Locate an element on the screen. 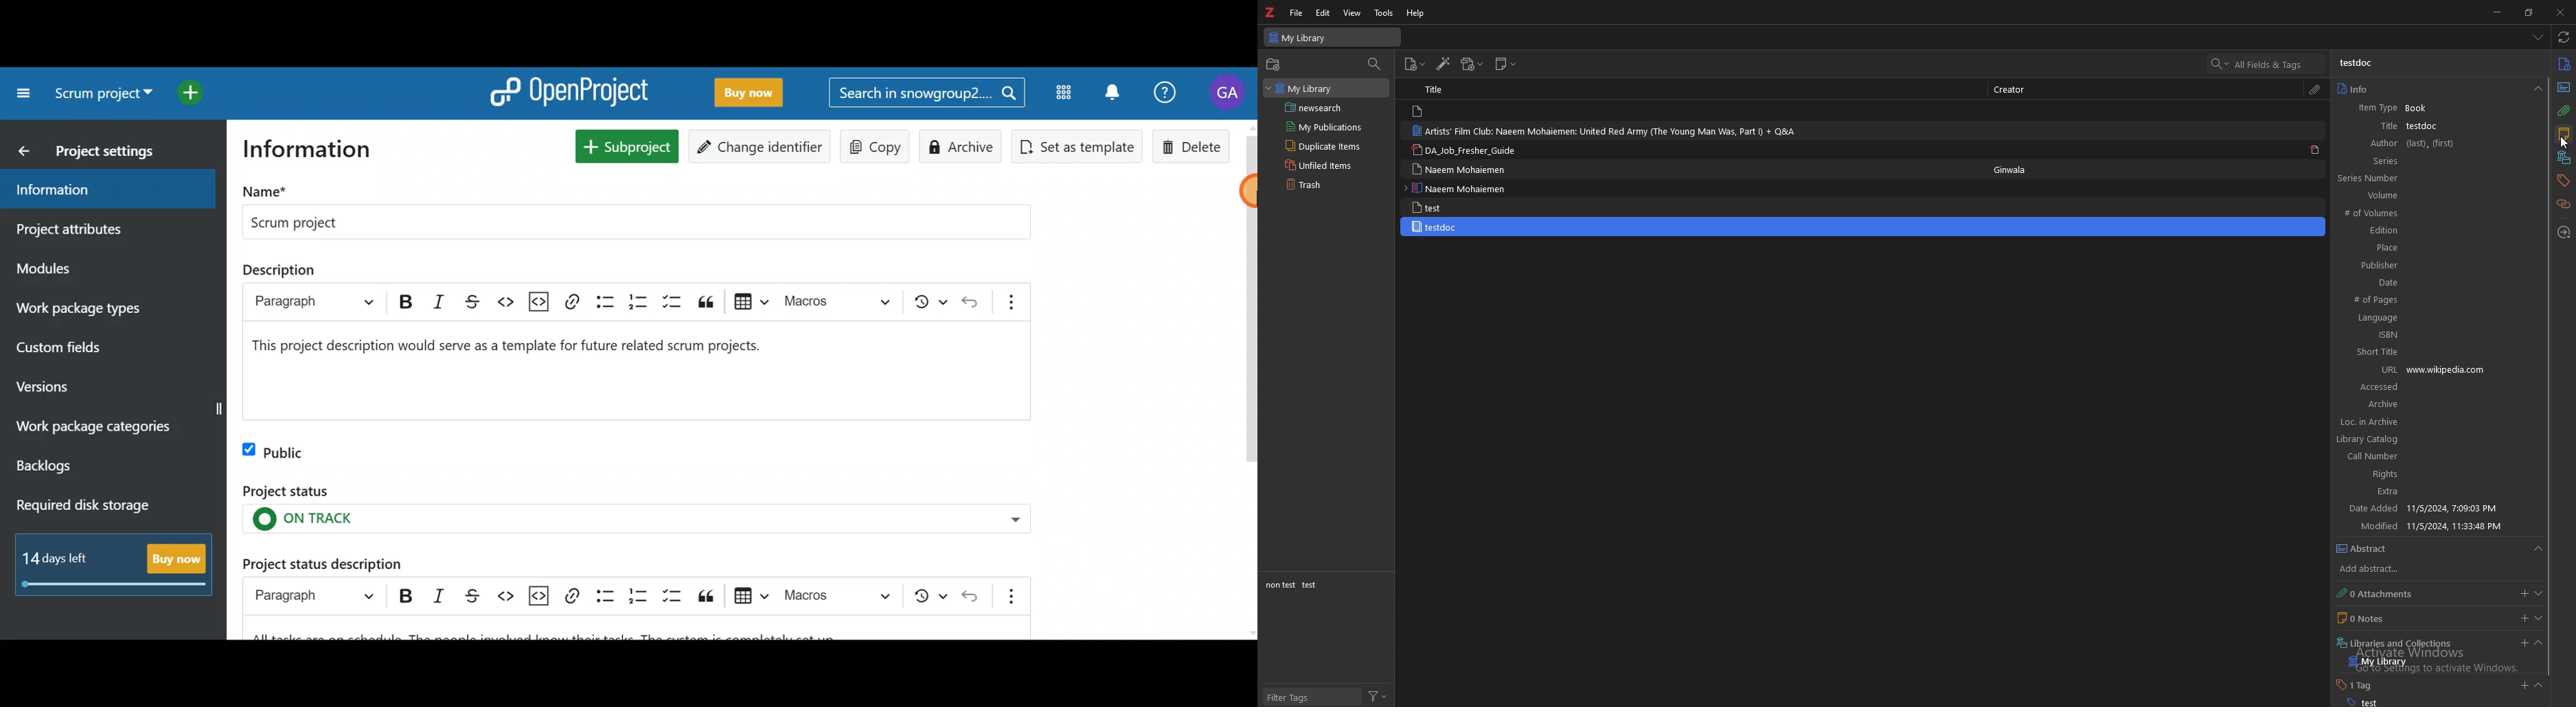 The image size is (2576, 728). Copy is located at coordinates (875, 145).